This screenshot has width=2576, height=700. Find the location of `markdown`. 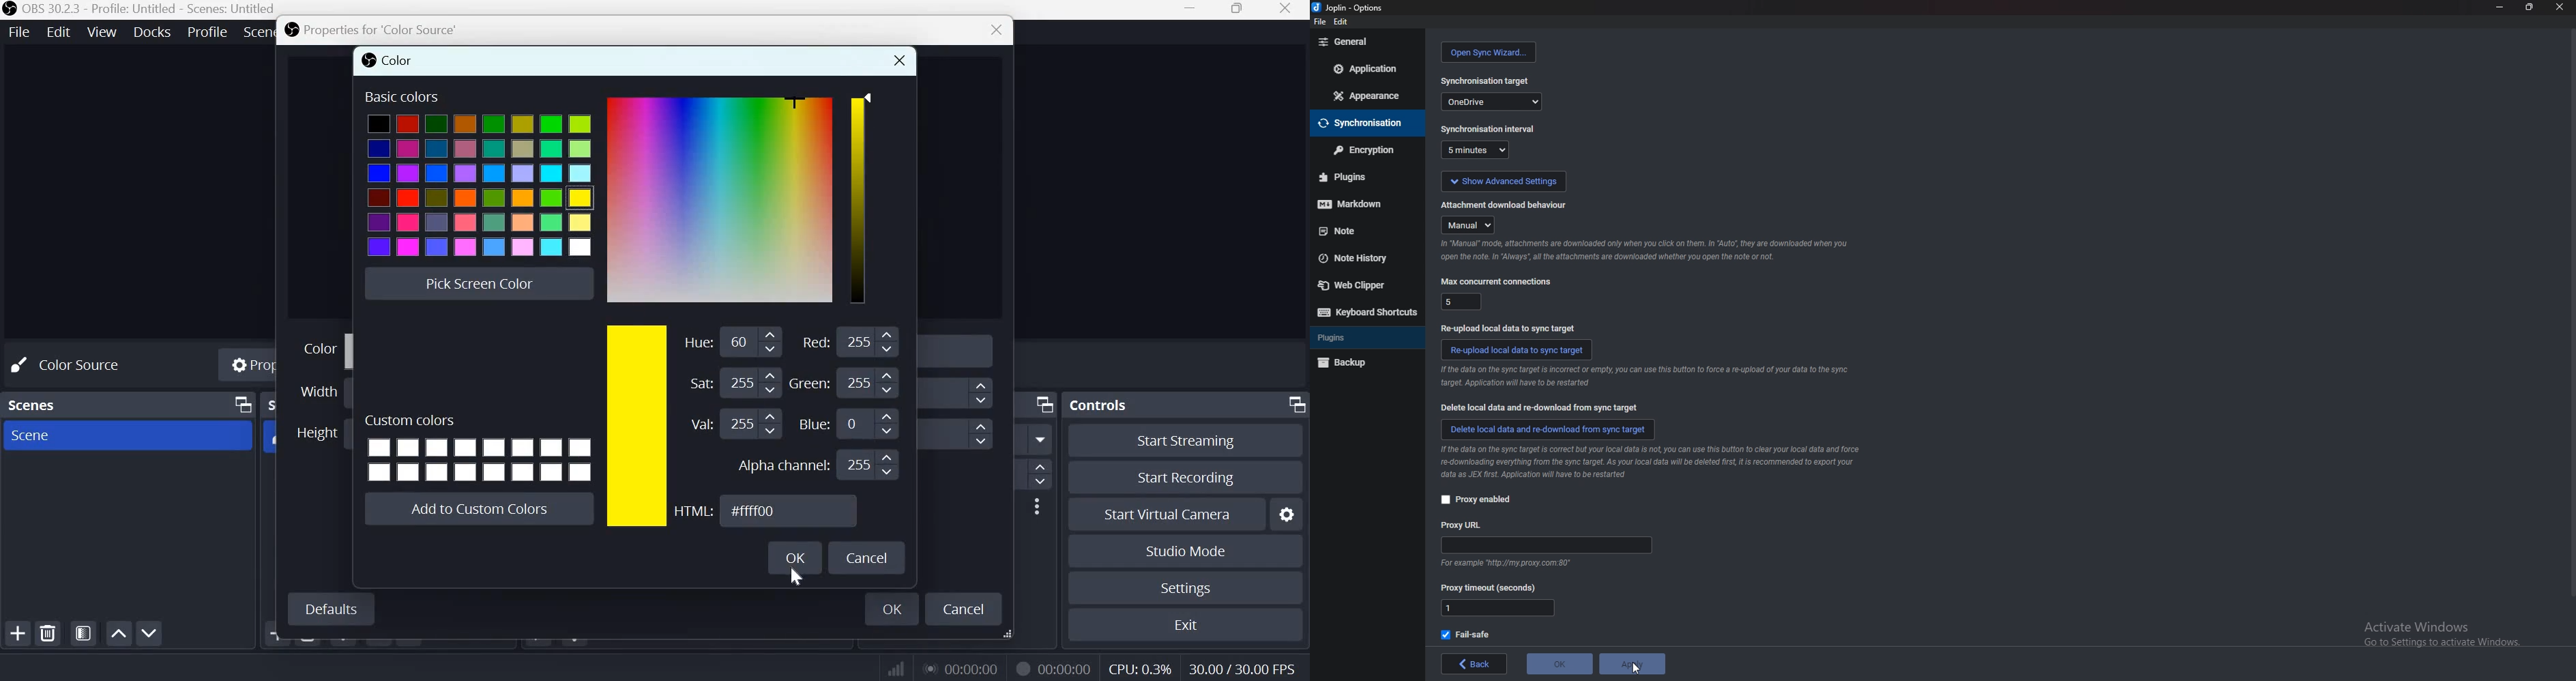

markdown is located at coordinates (1363, 204).